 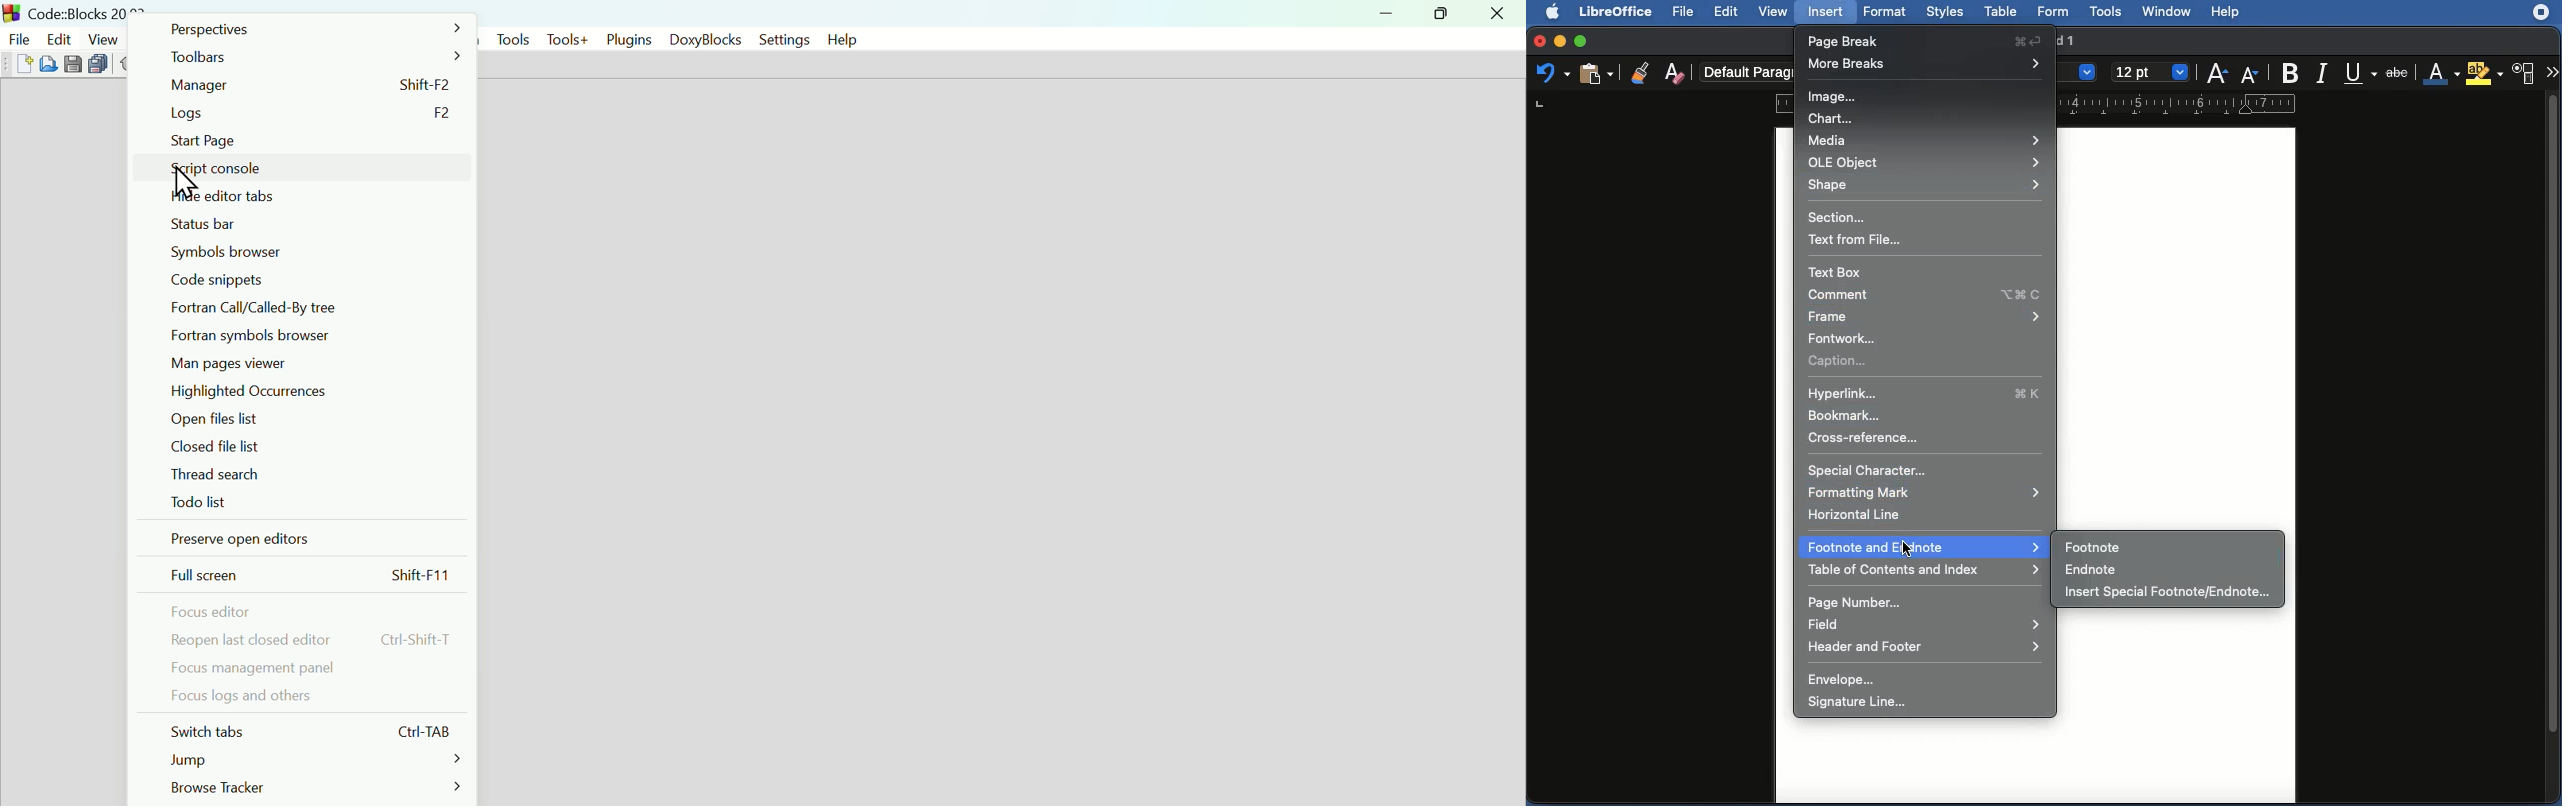 I want to click on Browse tracker, so click(x=316, y=788).